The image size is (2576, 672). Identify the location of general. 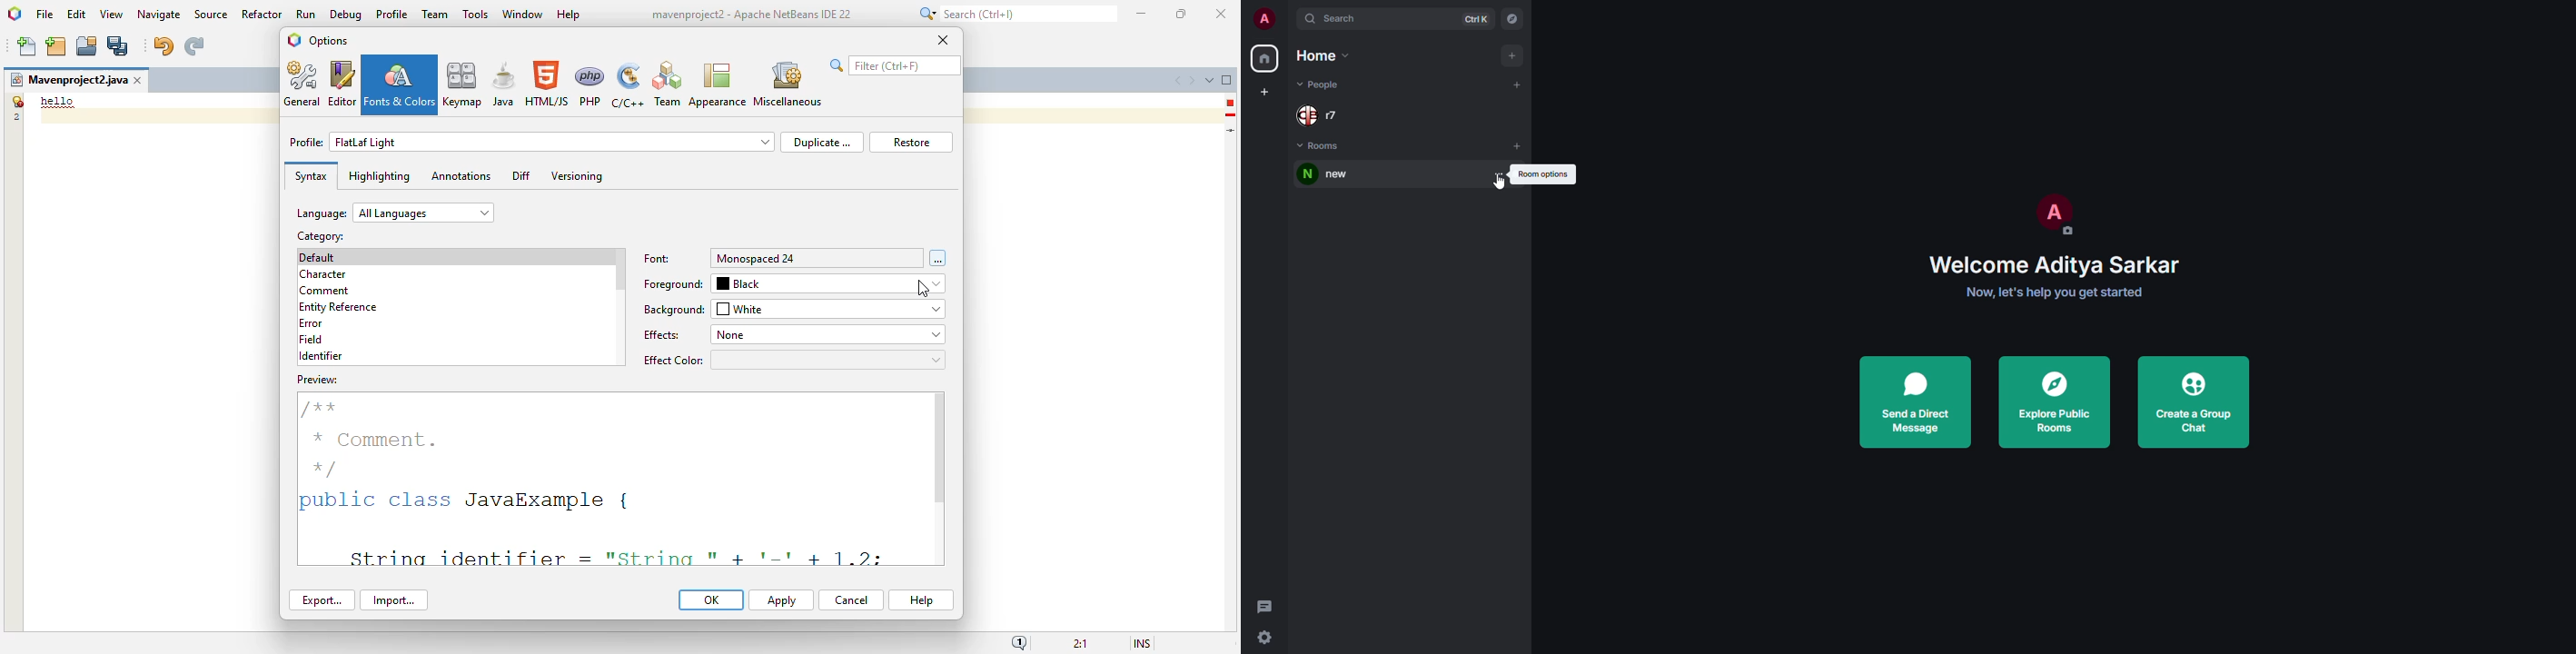
(303, 84).